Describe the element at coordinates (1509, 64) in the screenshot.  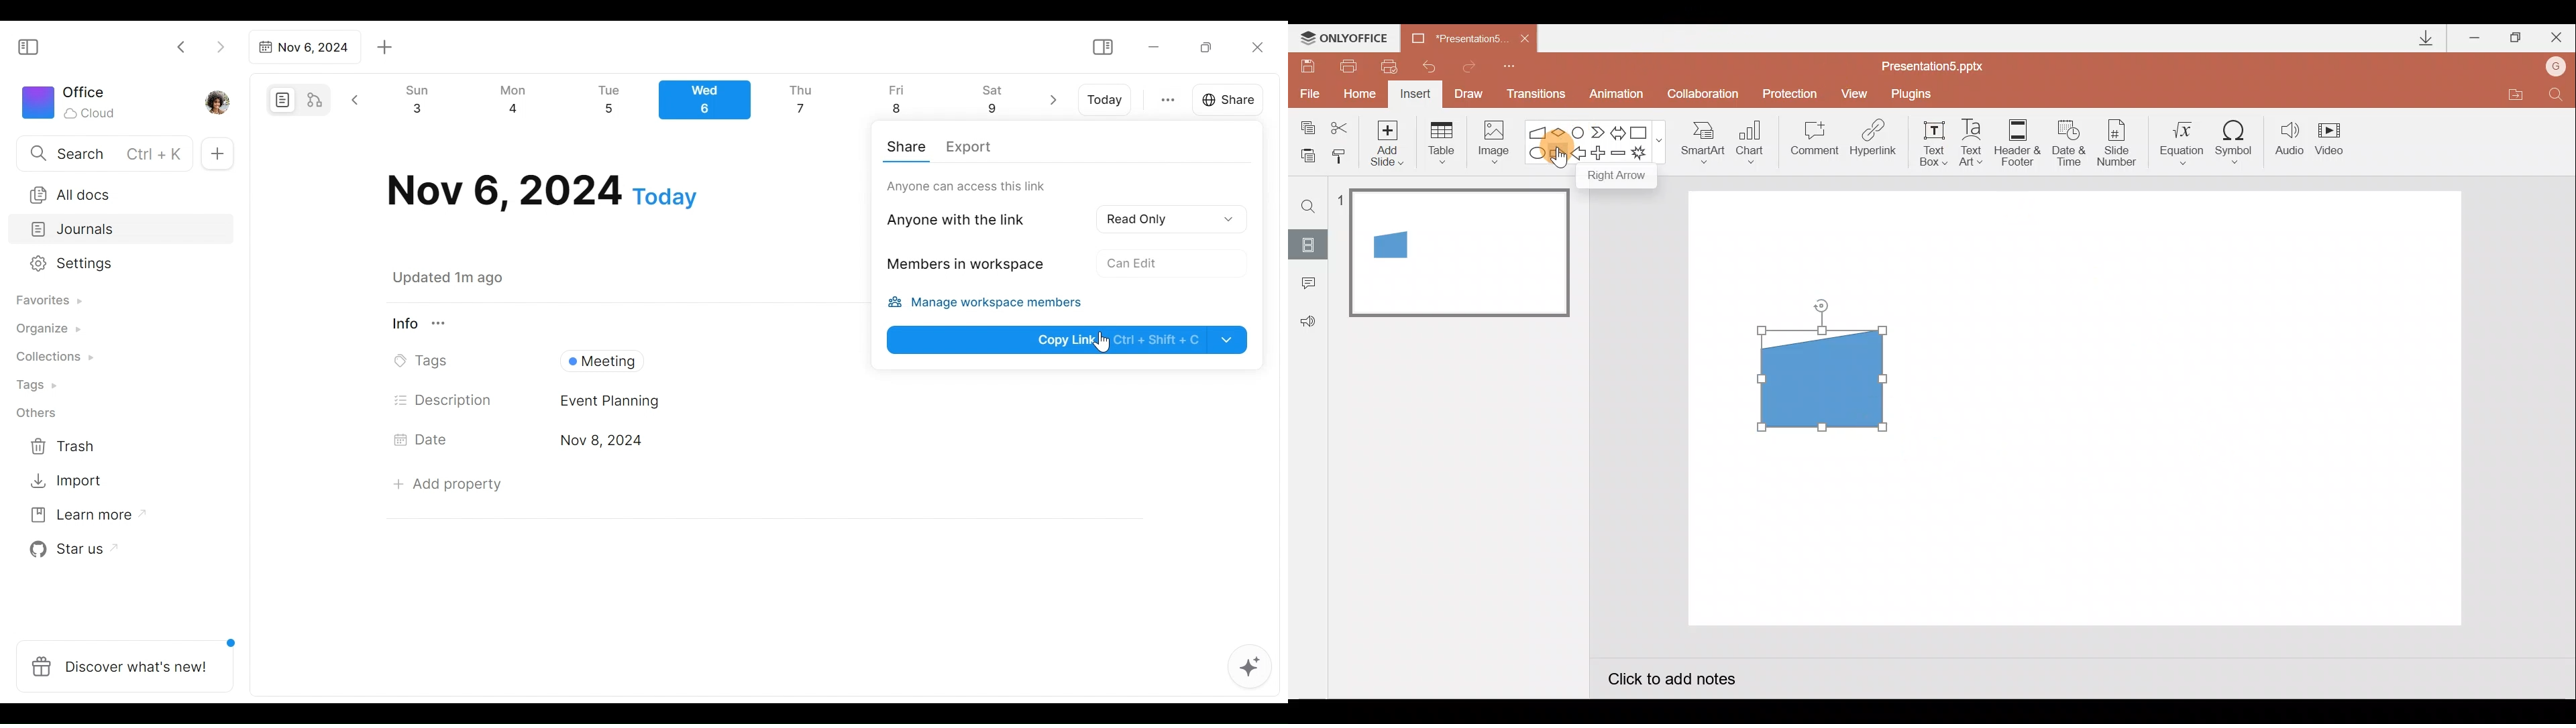
I see `Customize quick access toolbar` at that location.